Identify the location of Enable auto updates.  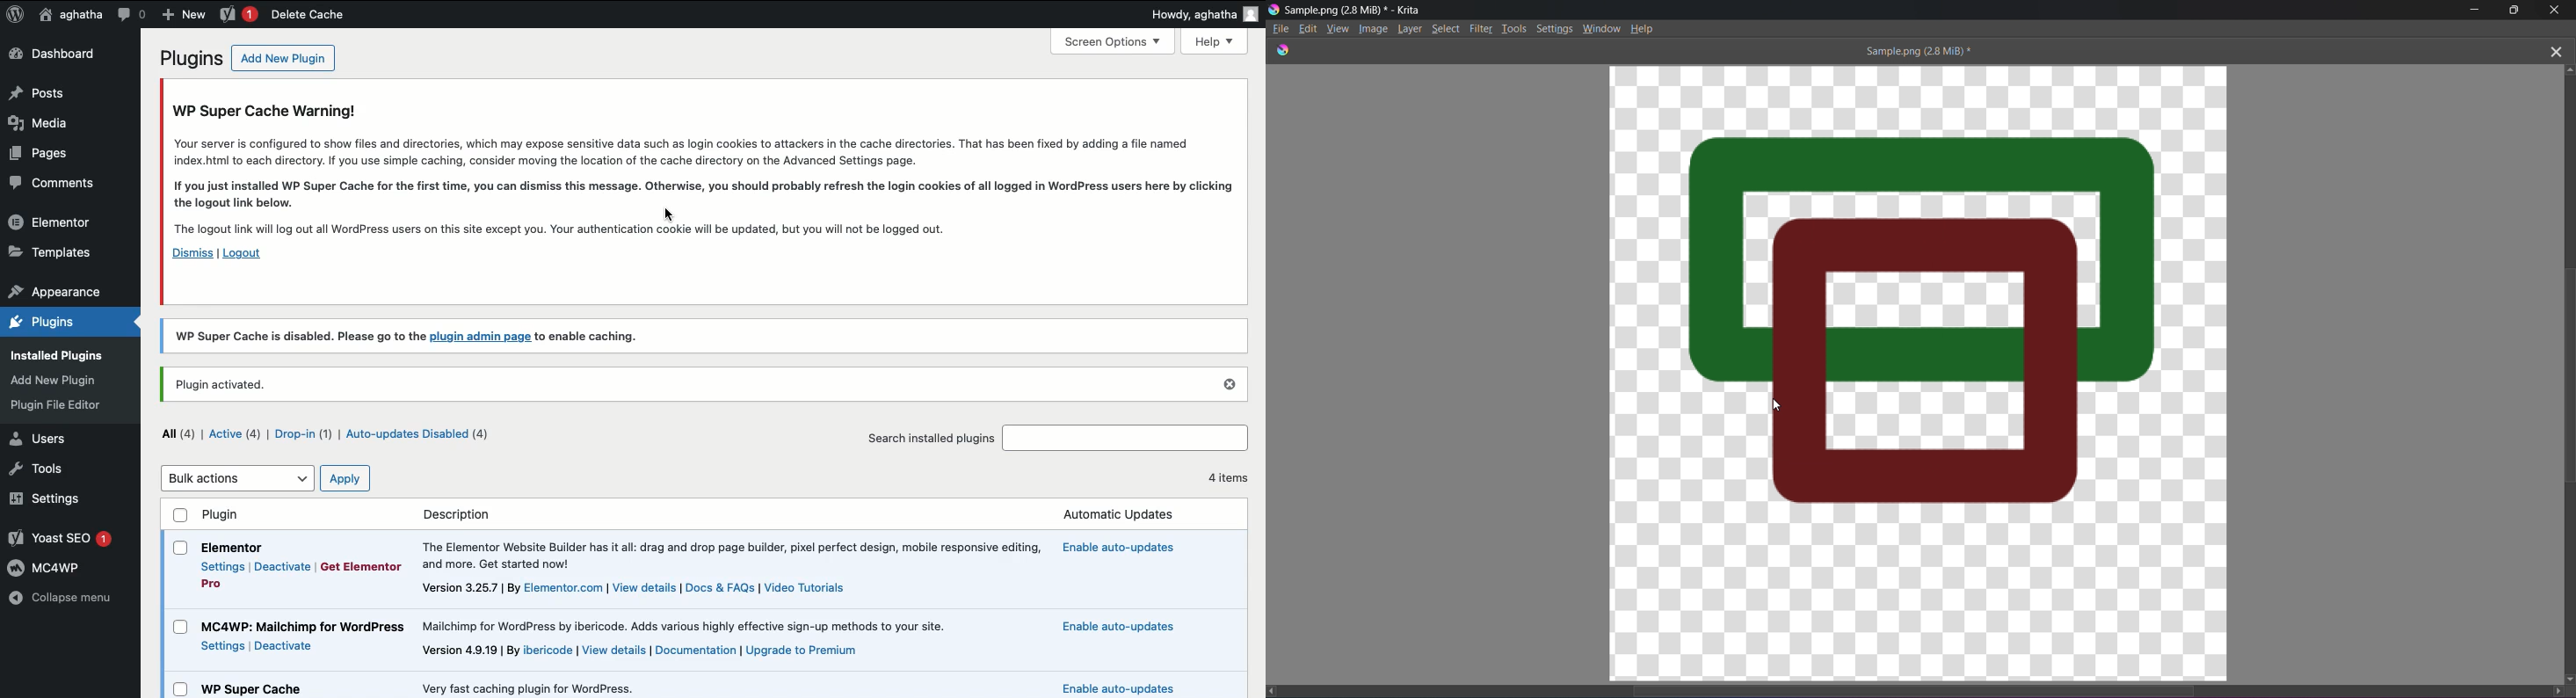
(1139, 685).